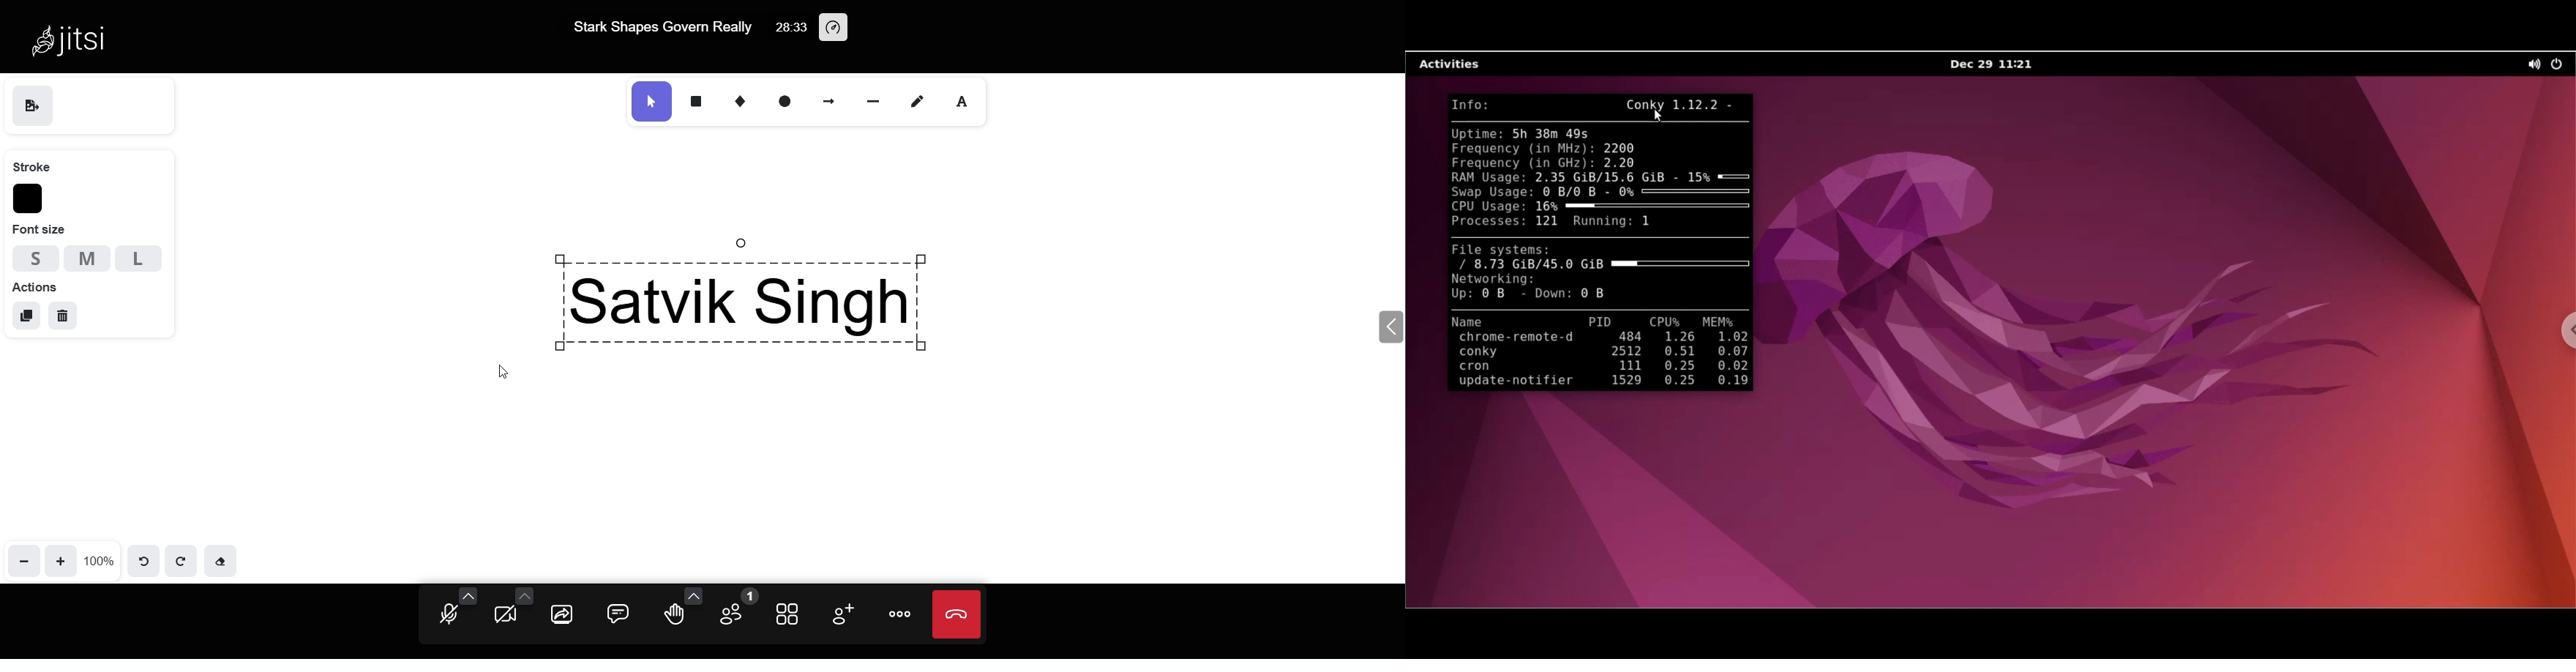 This screenshot has height=672, width=2576. What do you see at coordinates (837, 29) in the screenshot?
I see `performance setting` at bounding box center [837, 29].